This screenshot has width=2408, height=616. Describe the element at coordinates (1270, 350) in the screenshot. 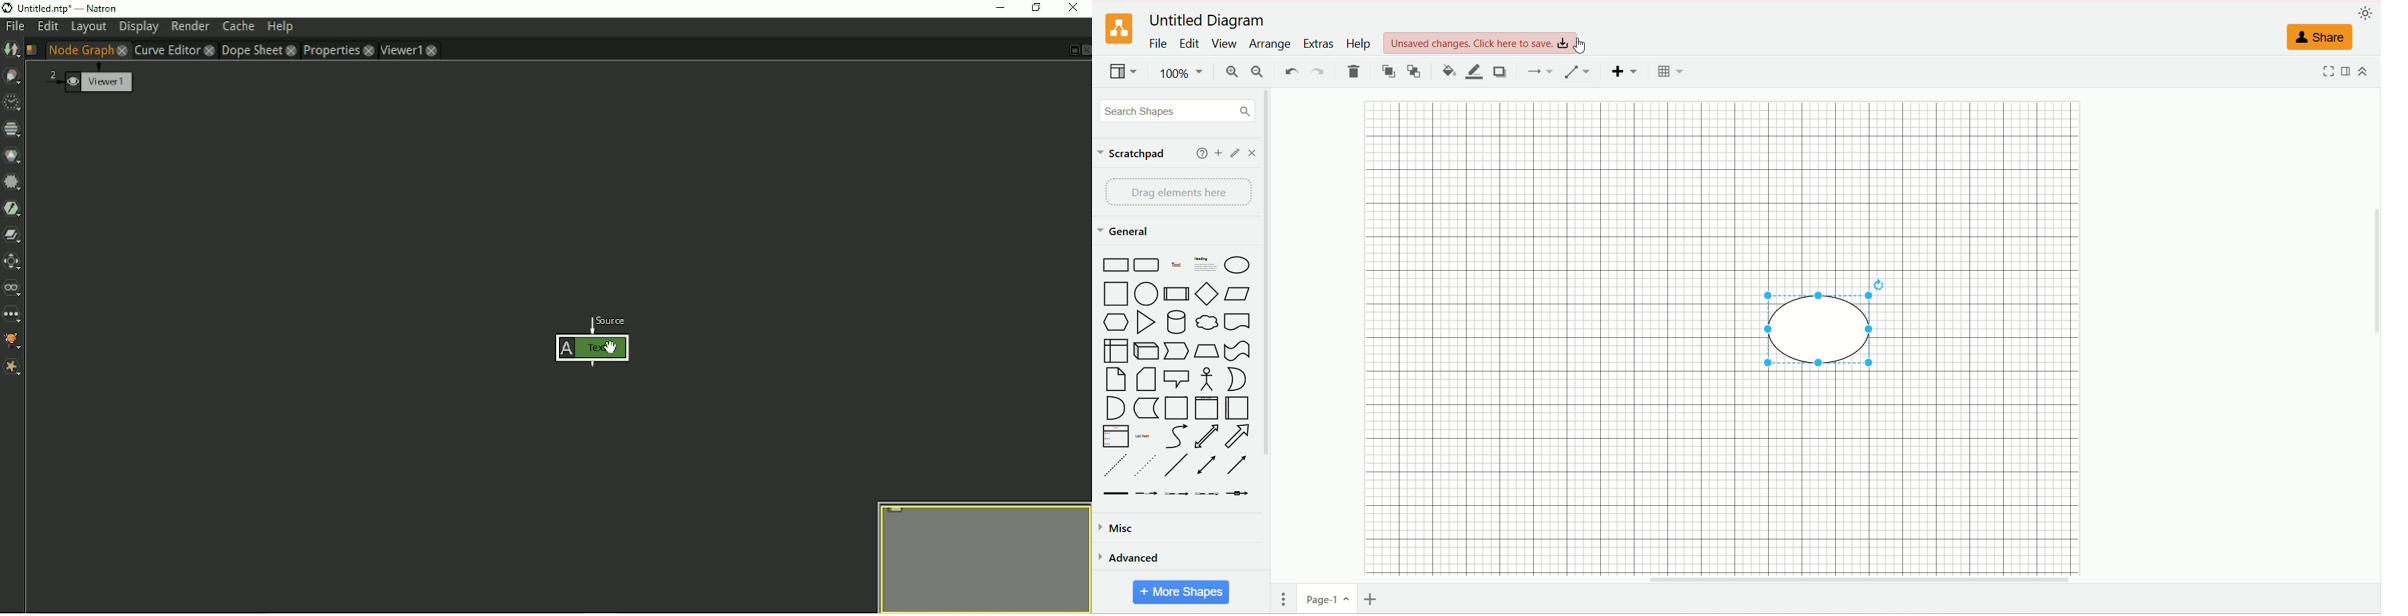

I see `vertical scroll bar` at that location.